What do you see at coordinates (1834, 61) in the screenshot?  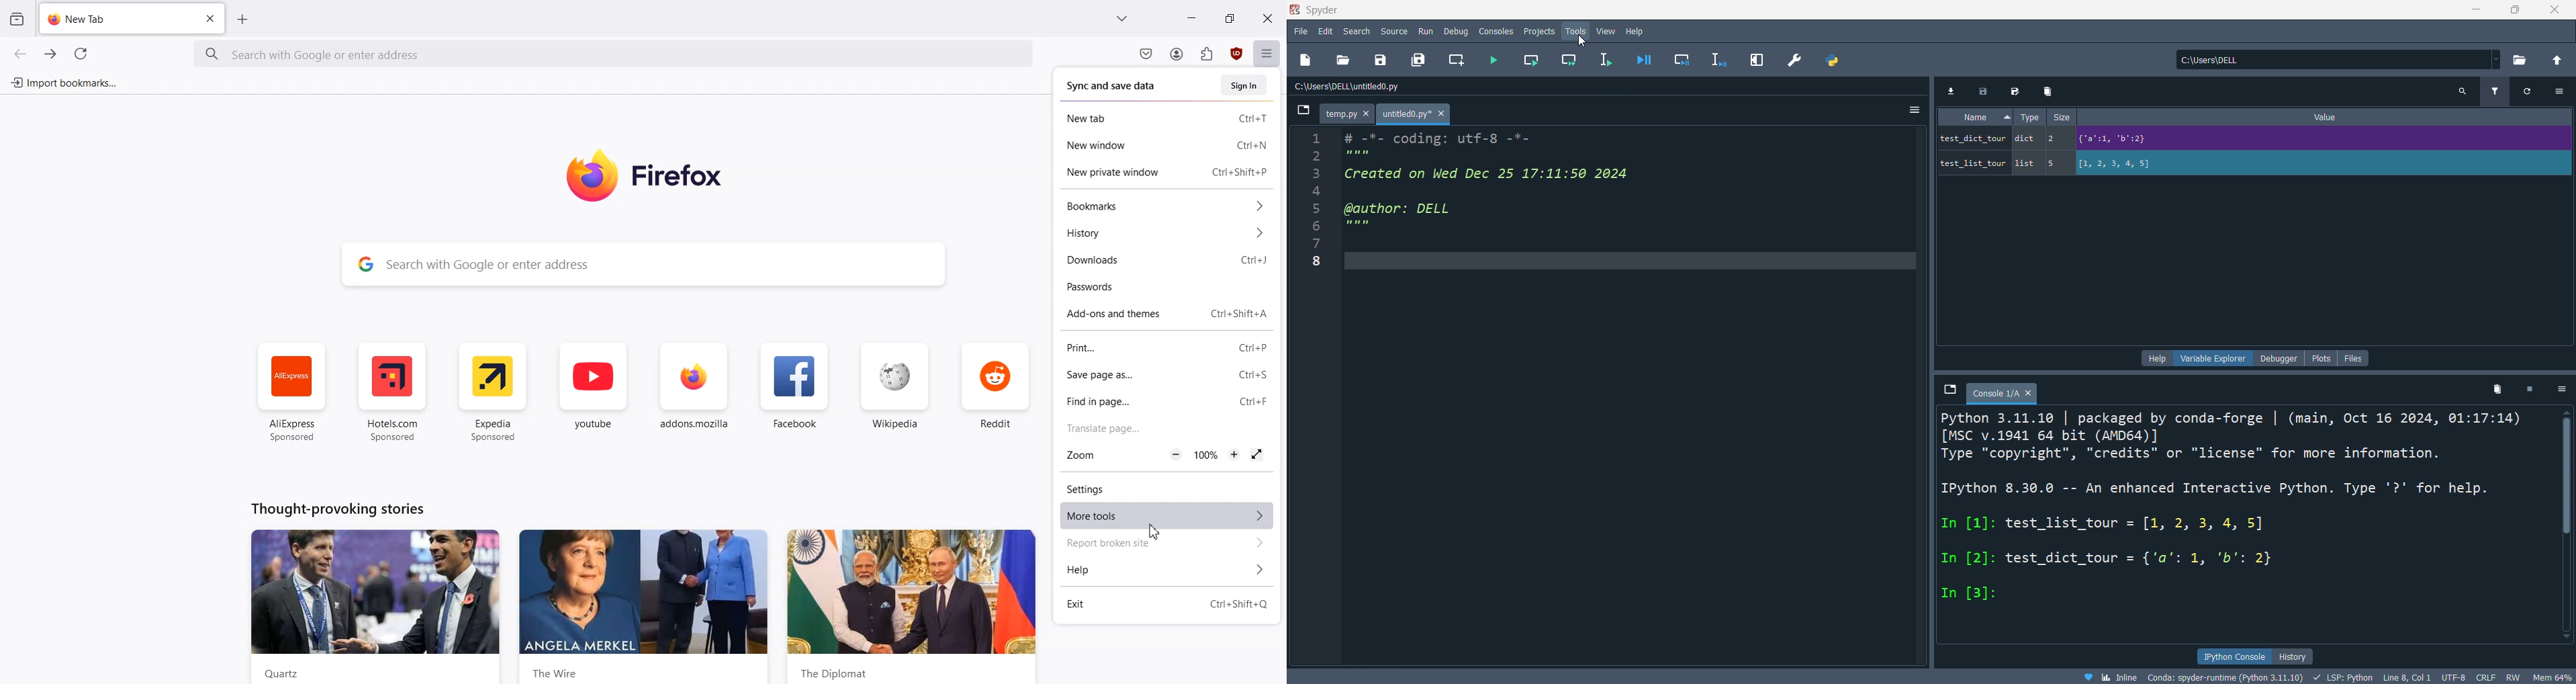 I see `python path manager` at bounding box center [1834, 61].